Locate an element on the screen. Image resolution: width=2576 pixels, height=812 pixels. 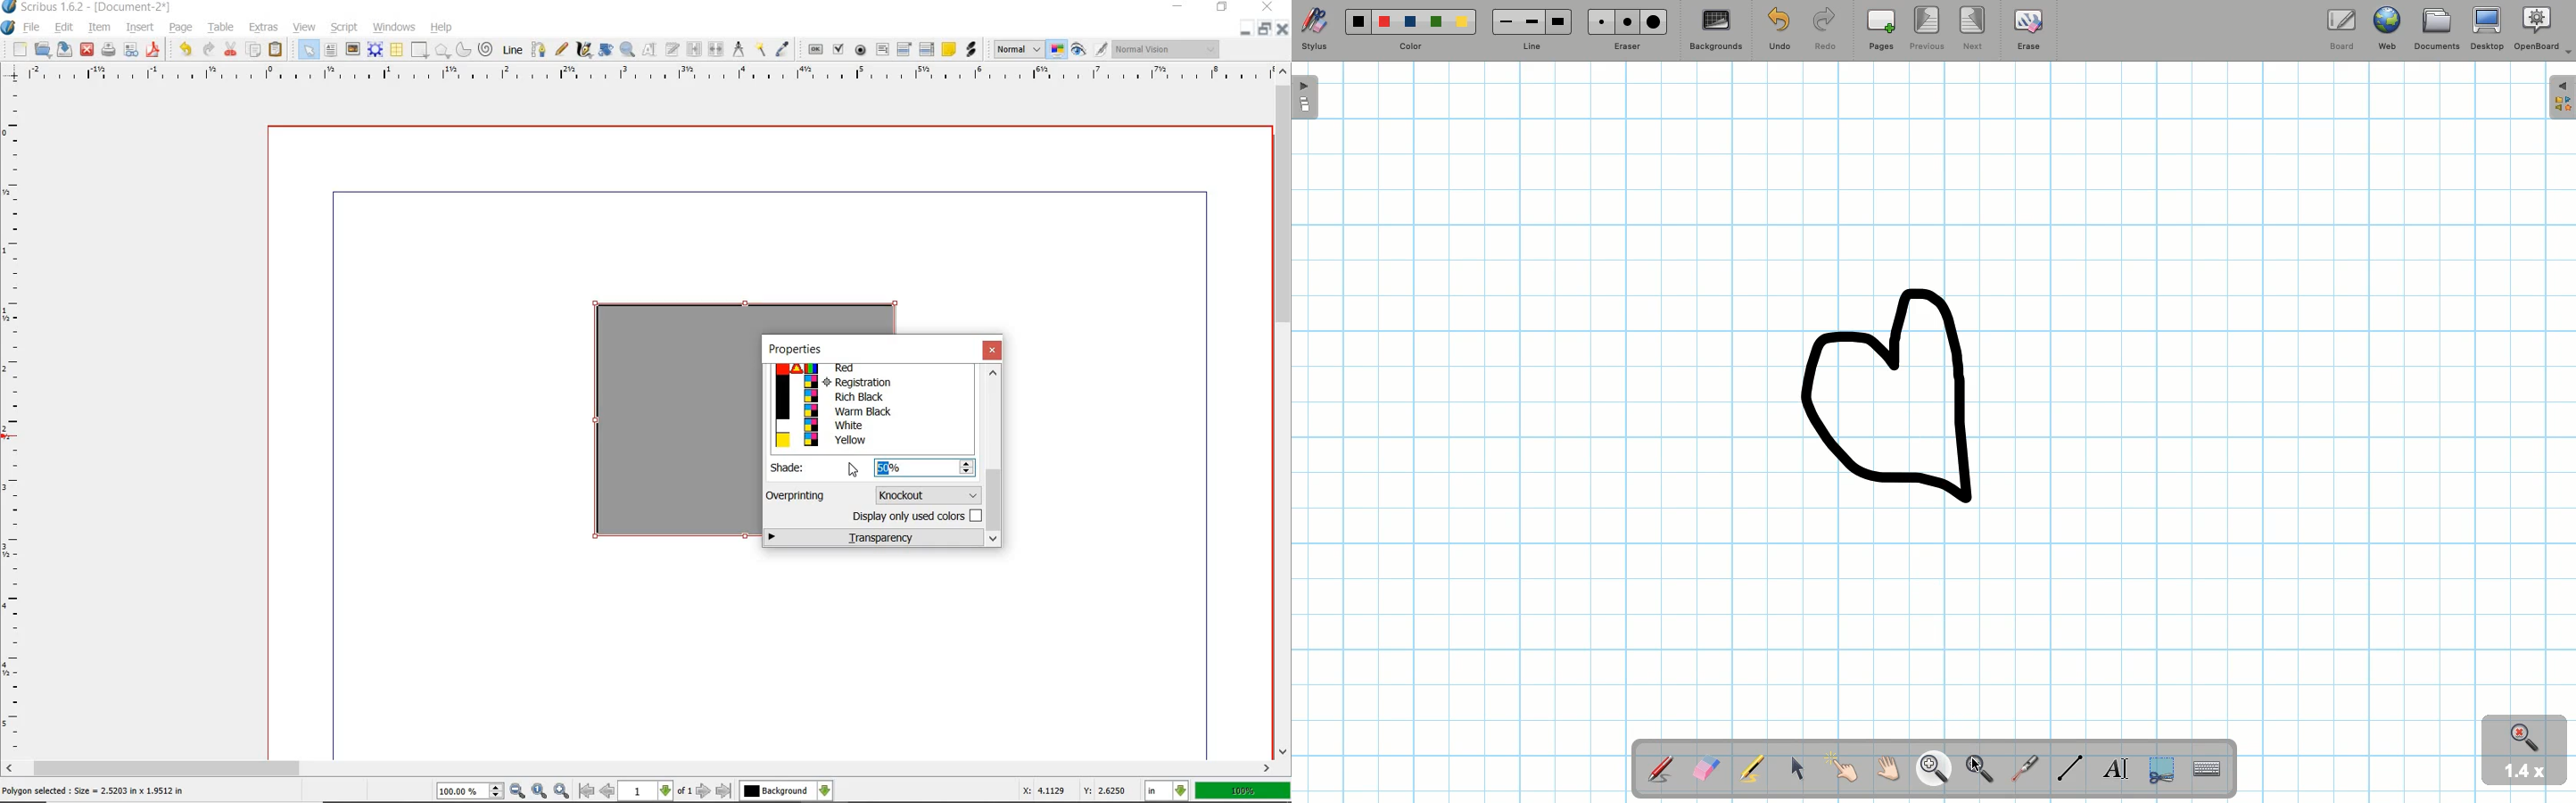
go to next page is located at coordinates (704, 791).